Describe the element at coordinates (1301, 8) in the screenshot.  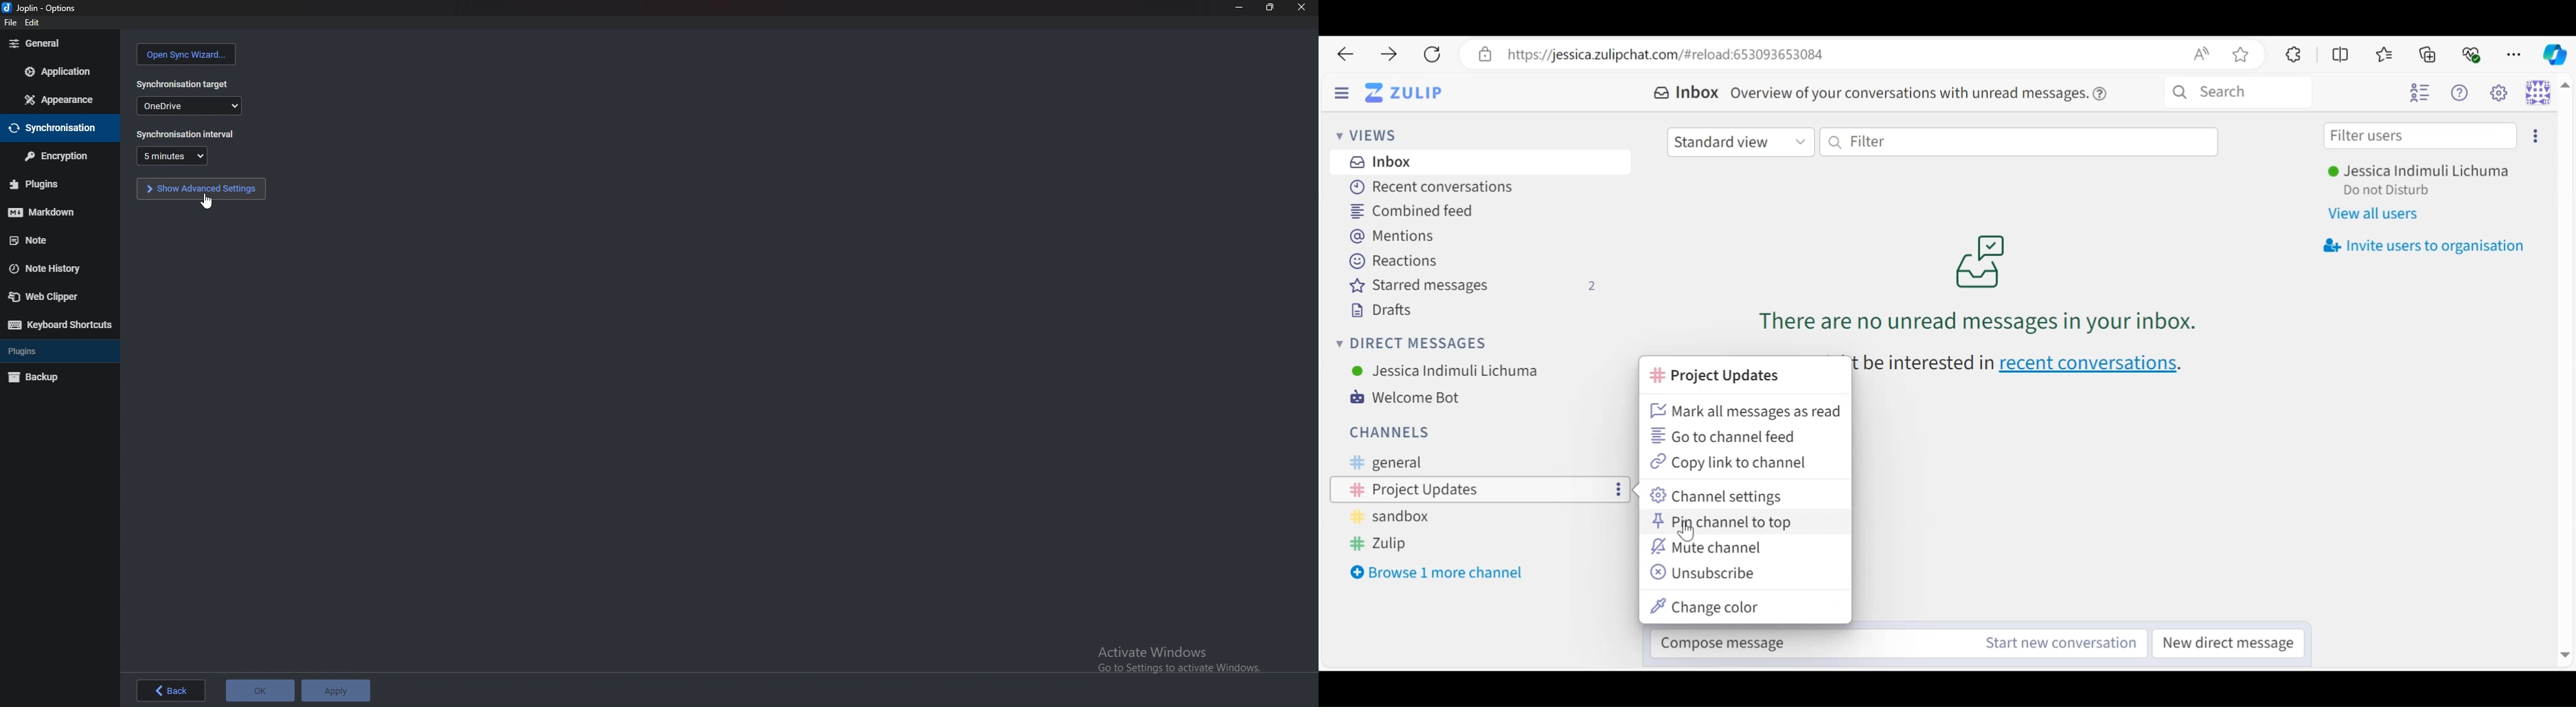
I see `close` at that location.